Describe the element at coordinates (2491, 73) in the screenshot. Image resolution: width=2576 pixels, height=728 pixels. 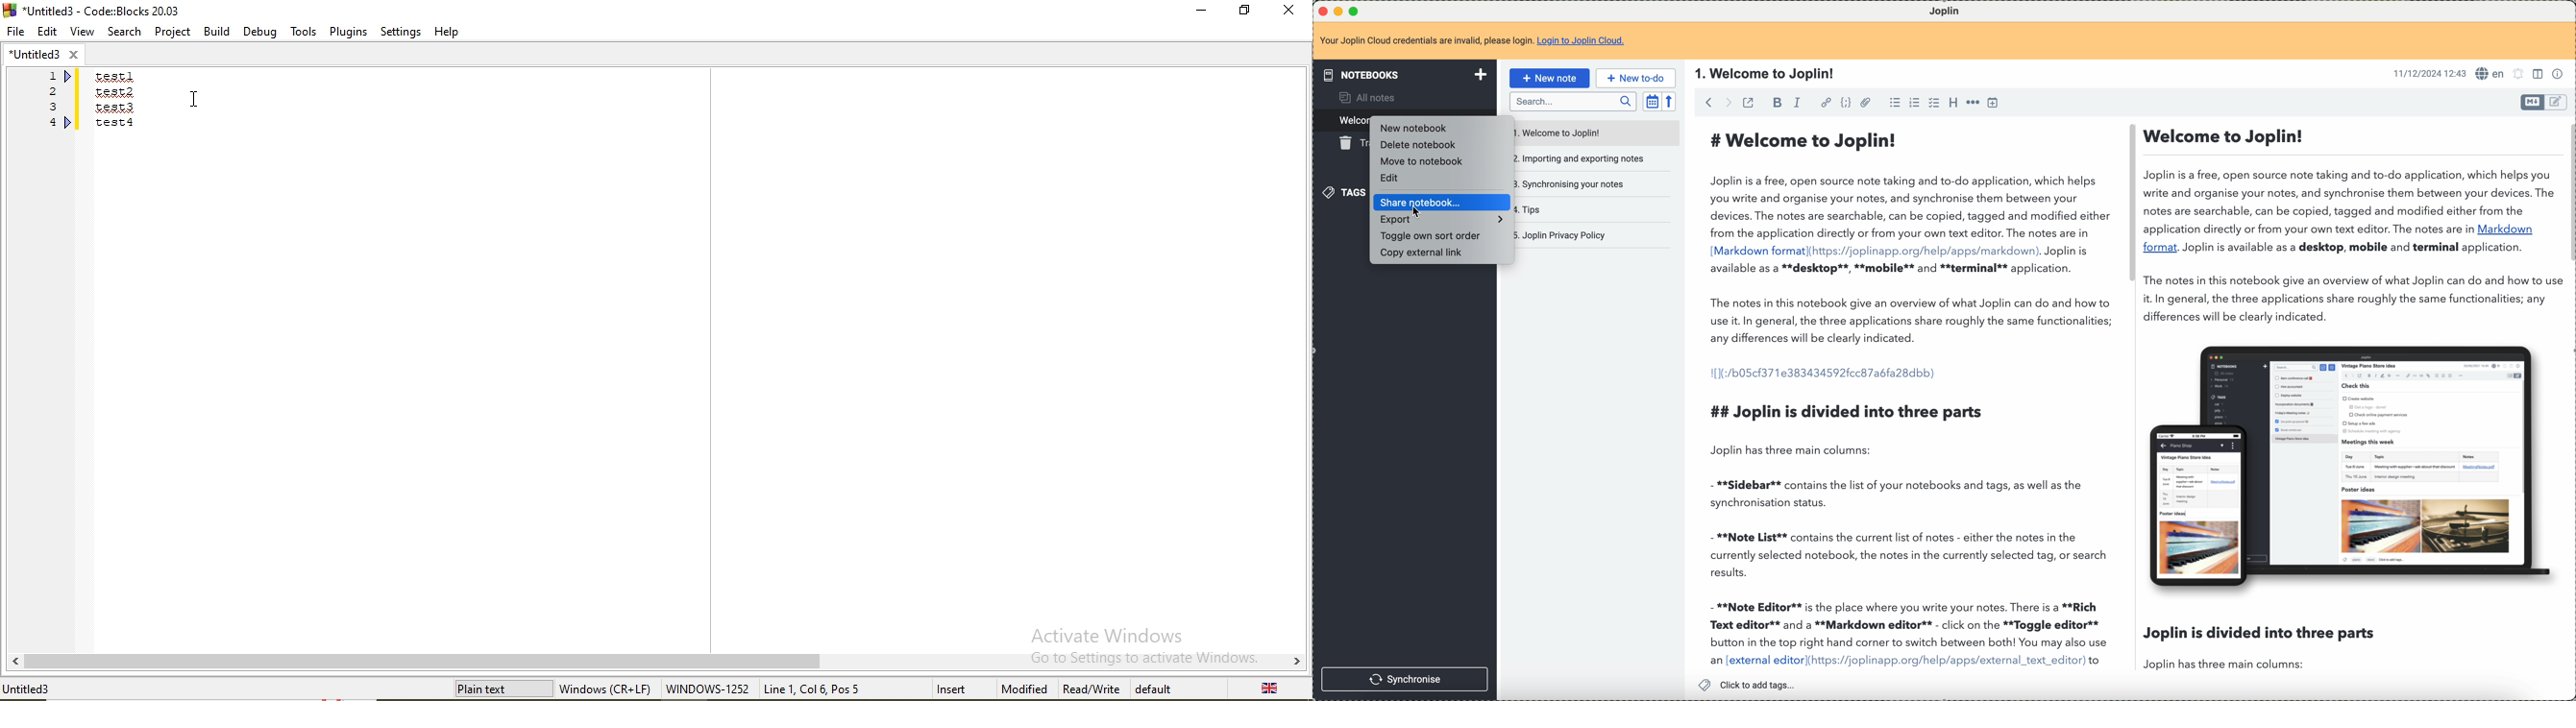
I see `language` at that location.